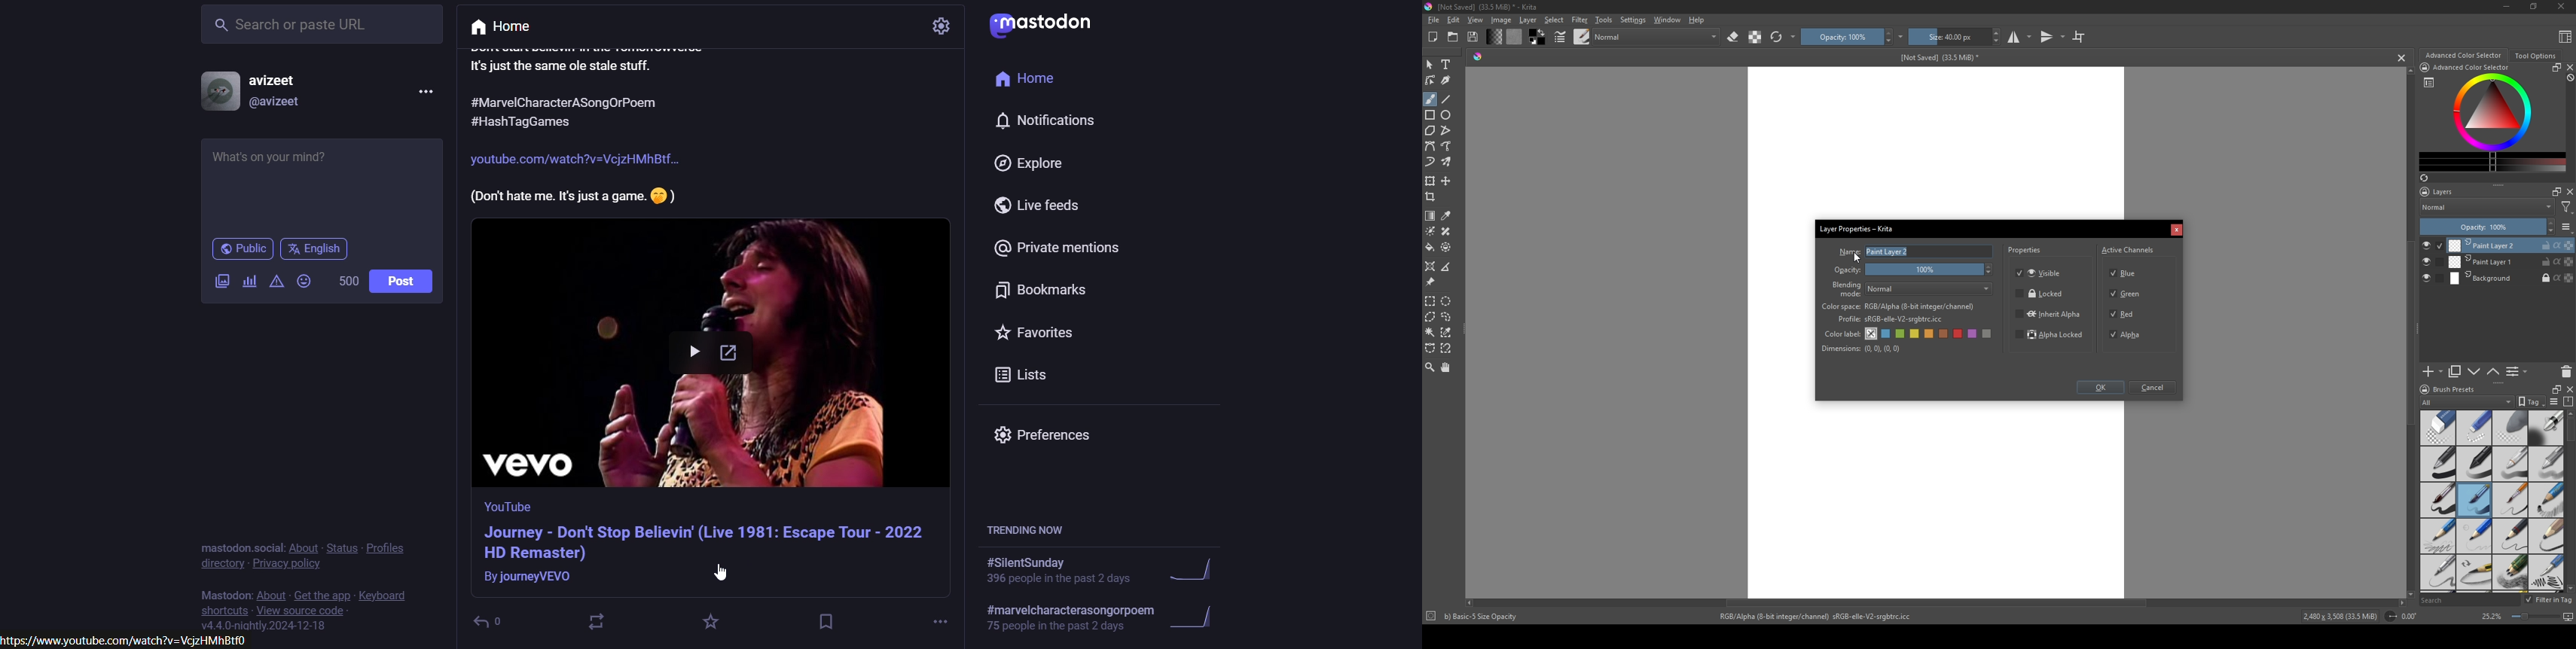 This screenshot has width=2576, height=672. I want to click on public post, so click(241, 250).